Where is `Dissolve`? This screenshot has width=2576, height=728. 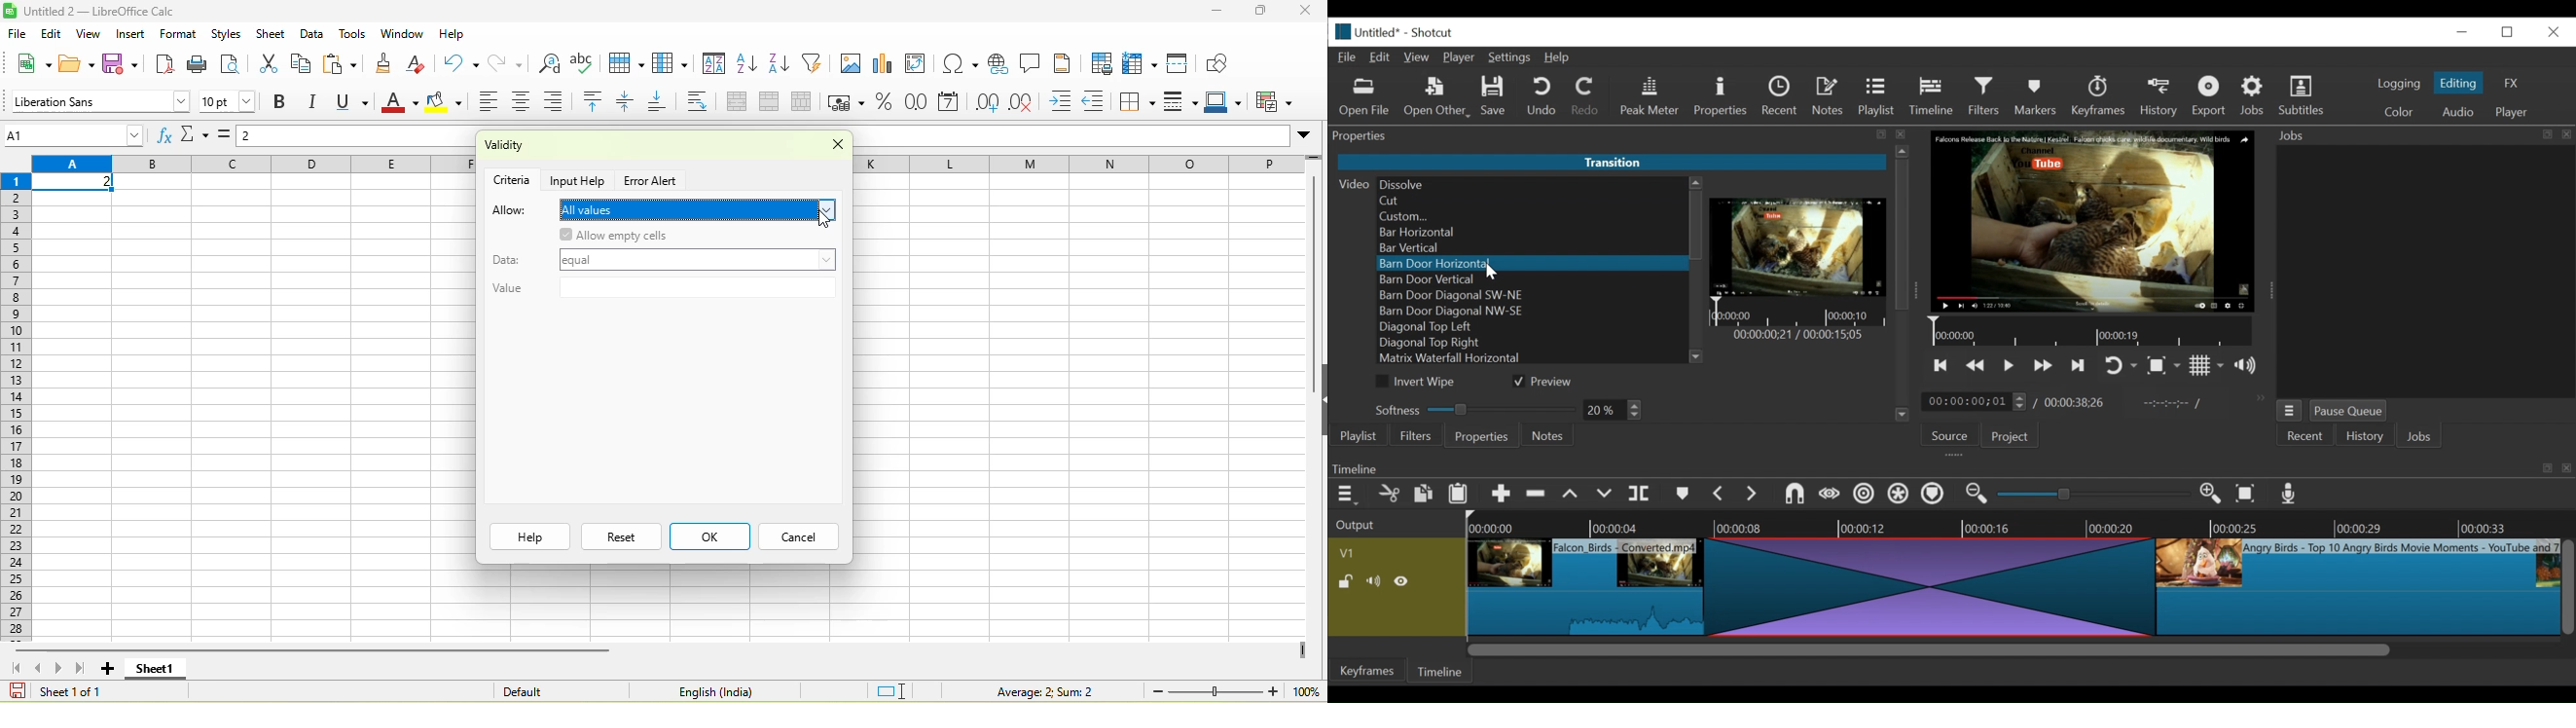
Dissolve is located at coordinates (1531, 184).